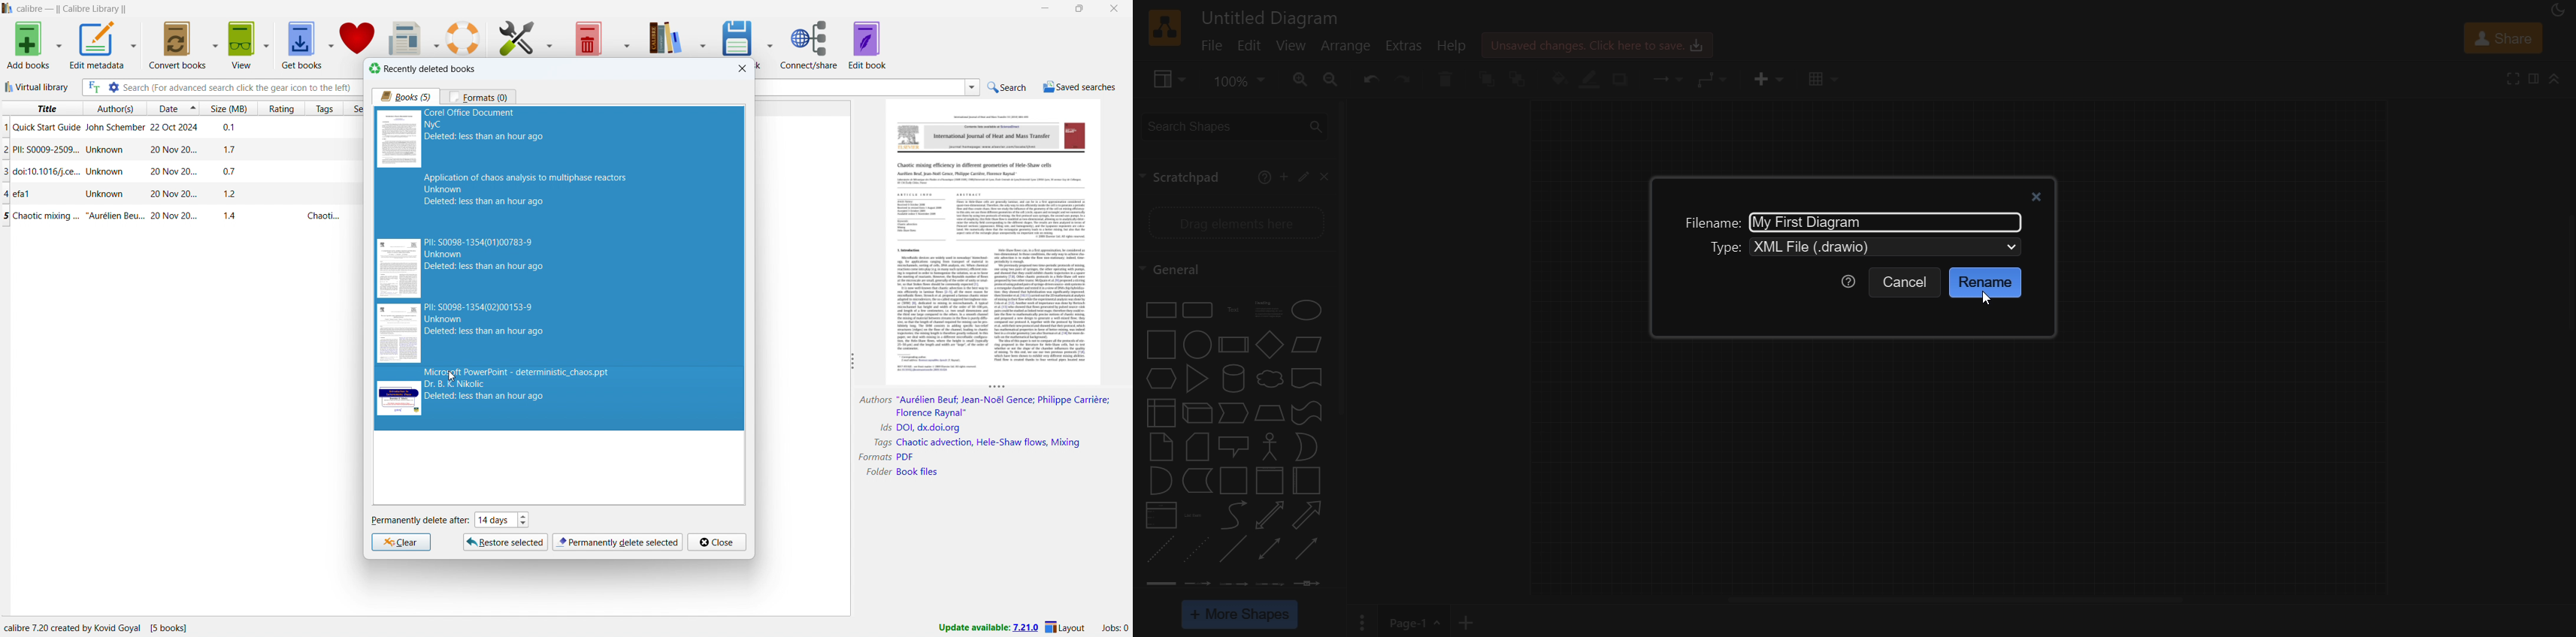  Describe the element at coordinates (228, 107) in the screenshot. I see `sort by size` at that location.